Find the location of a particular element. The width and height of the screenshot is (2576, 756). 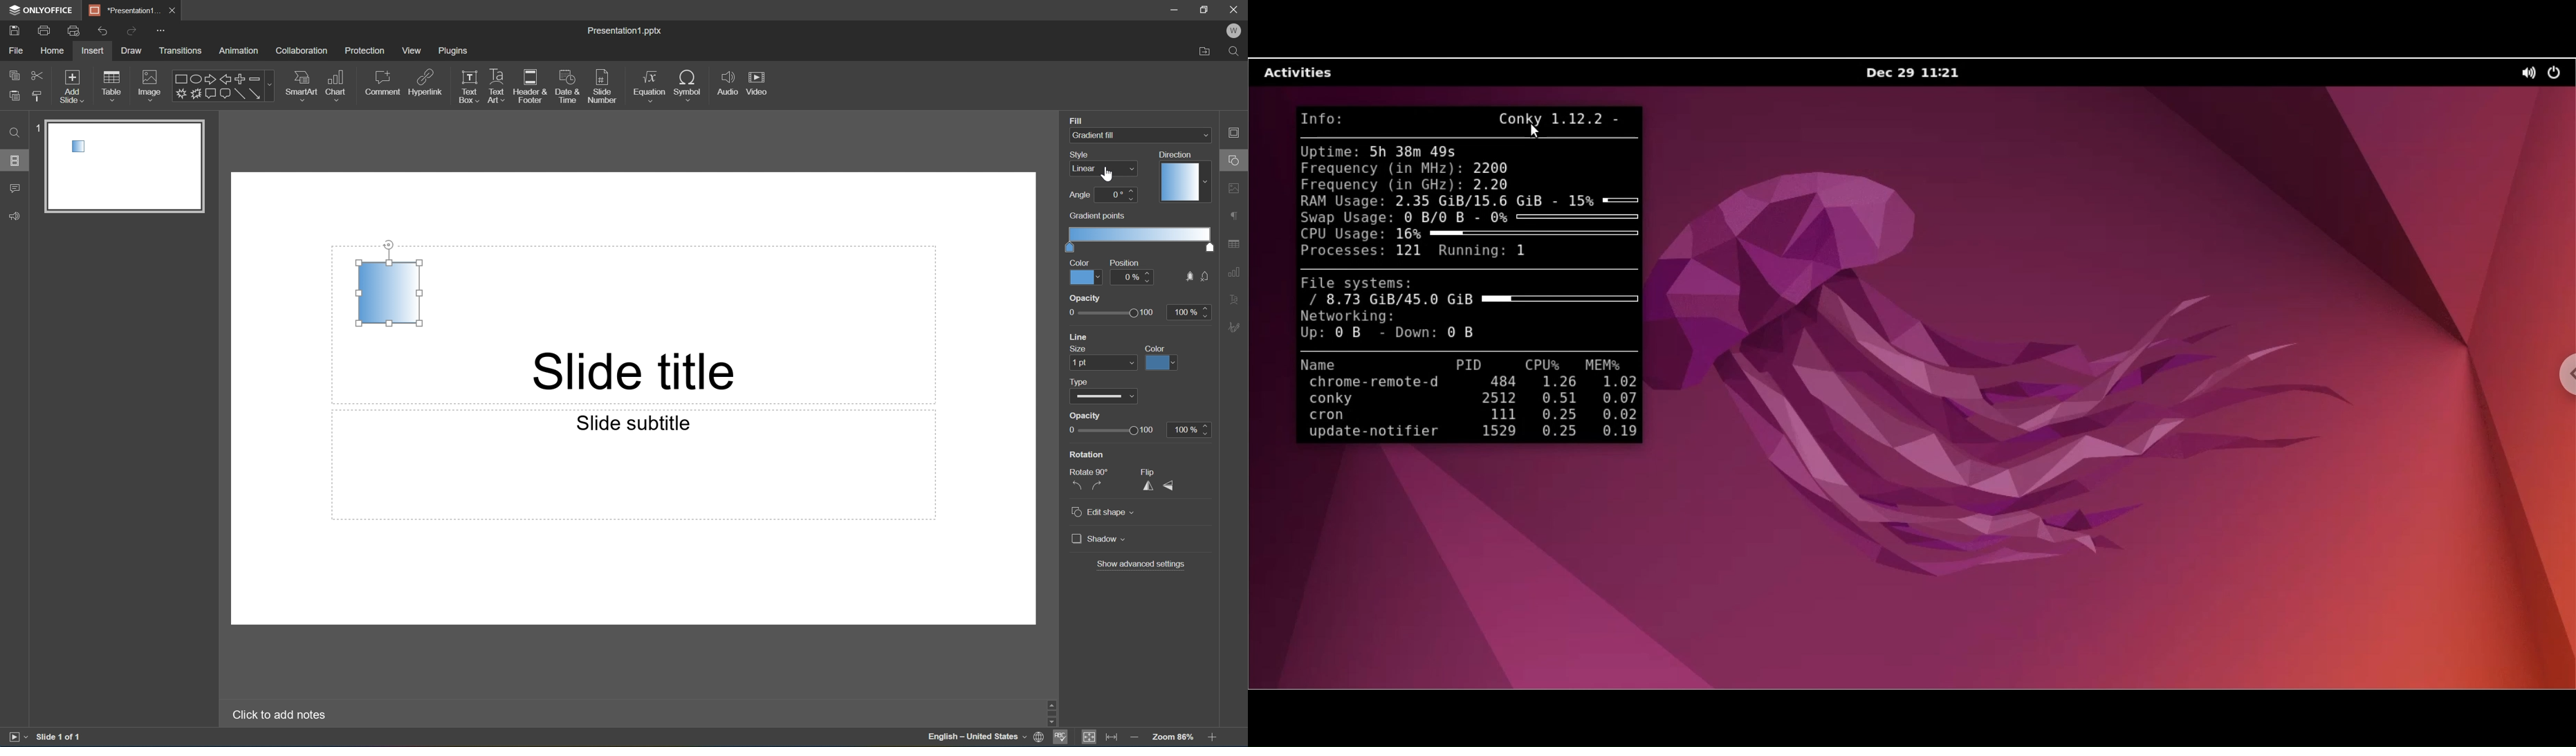

Slides is located at coordinates (14, 159).